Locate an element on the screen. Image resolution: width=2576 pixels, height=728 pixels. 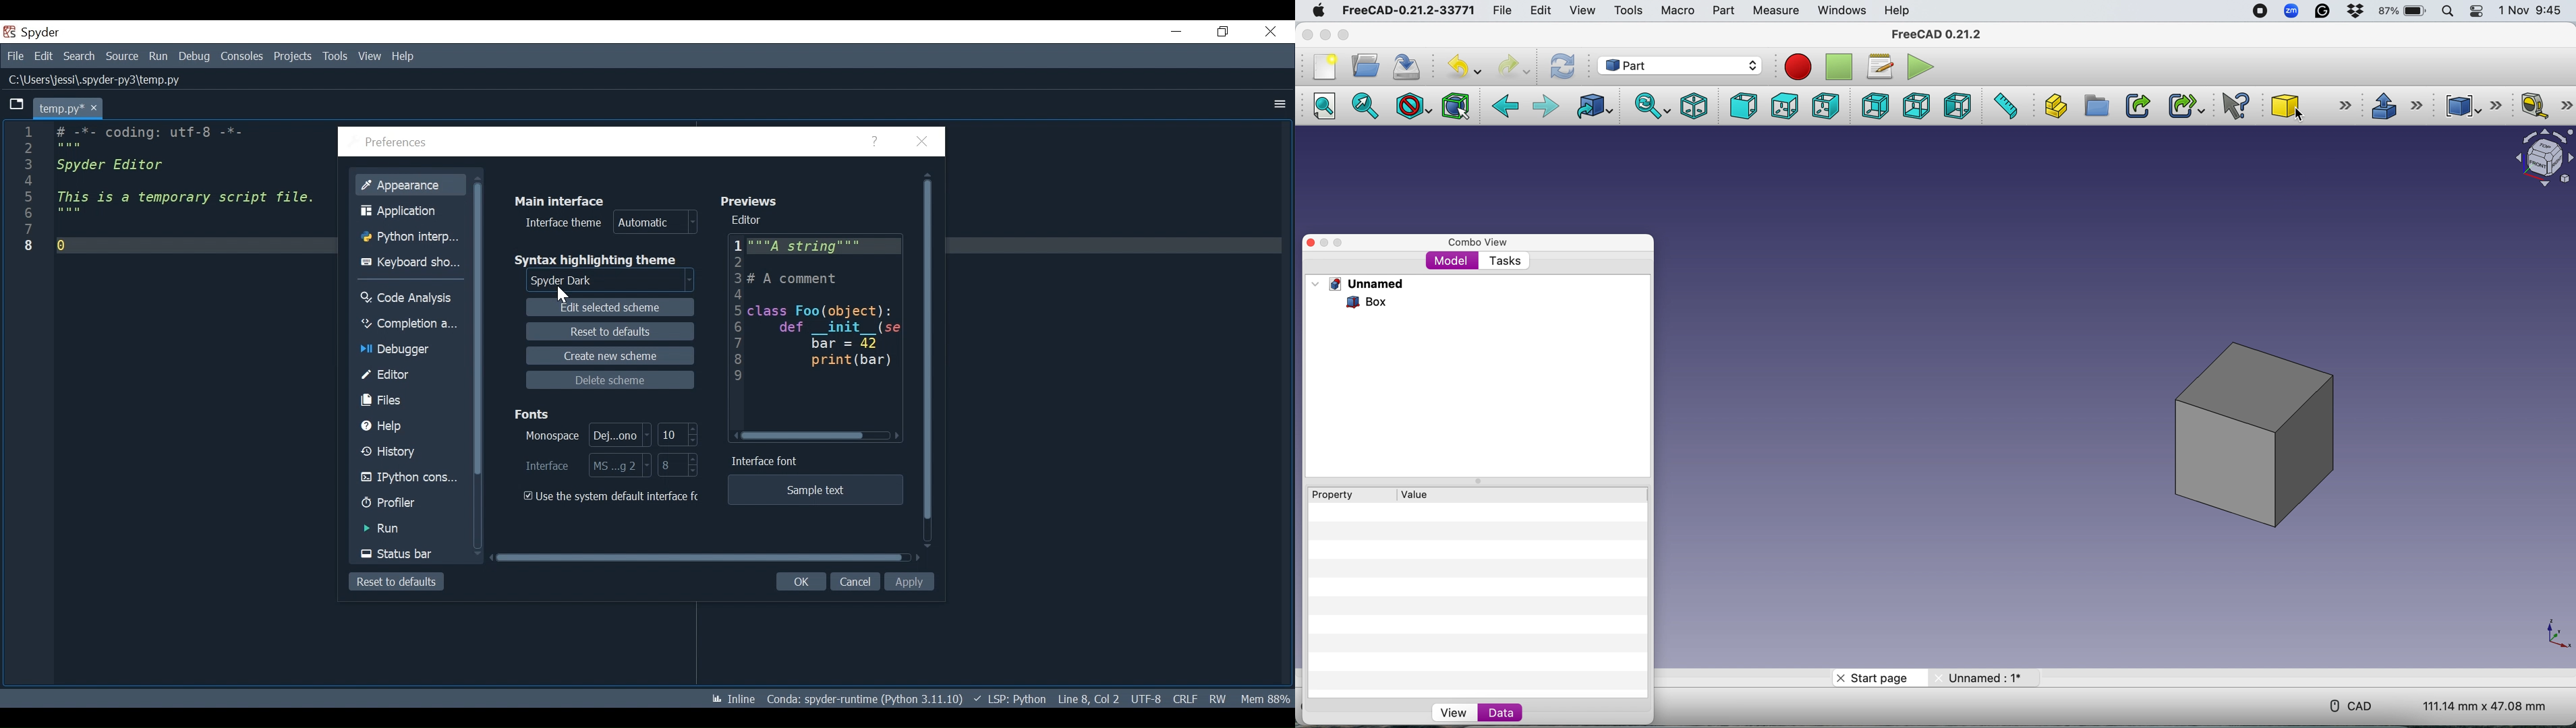
Minimize is located at coordinates (1176, 32).